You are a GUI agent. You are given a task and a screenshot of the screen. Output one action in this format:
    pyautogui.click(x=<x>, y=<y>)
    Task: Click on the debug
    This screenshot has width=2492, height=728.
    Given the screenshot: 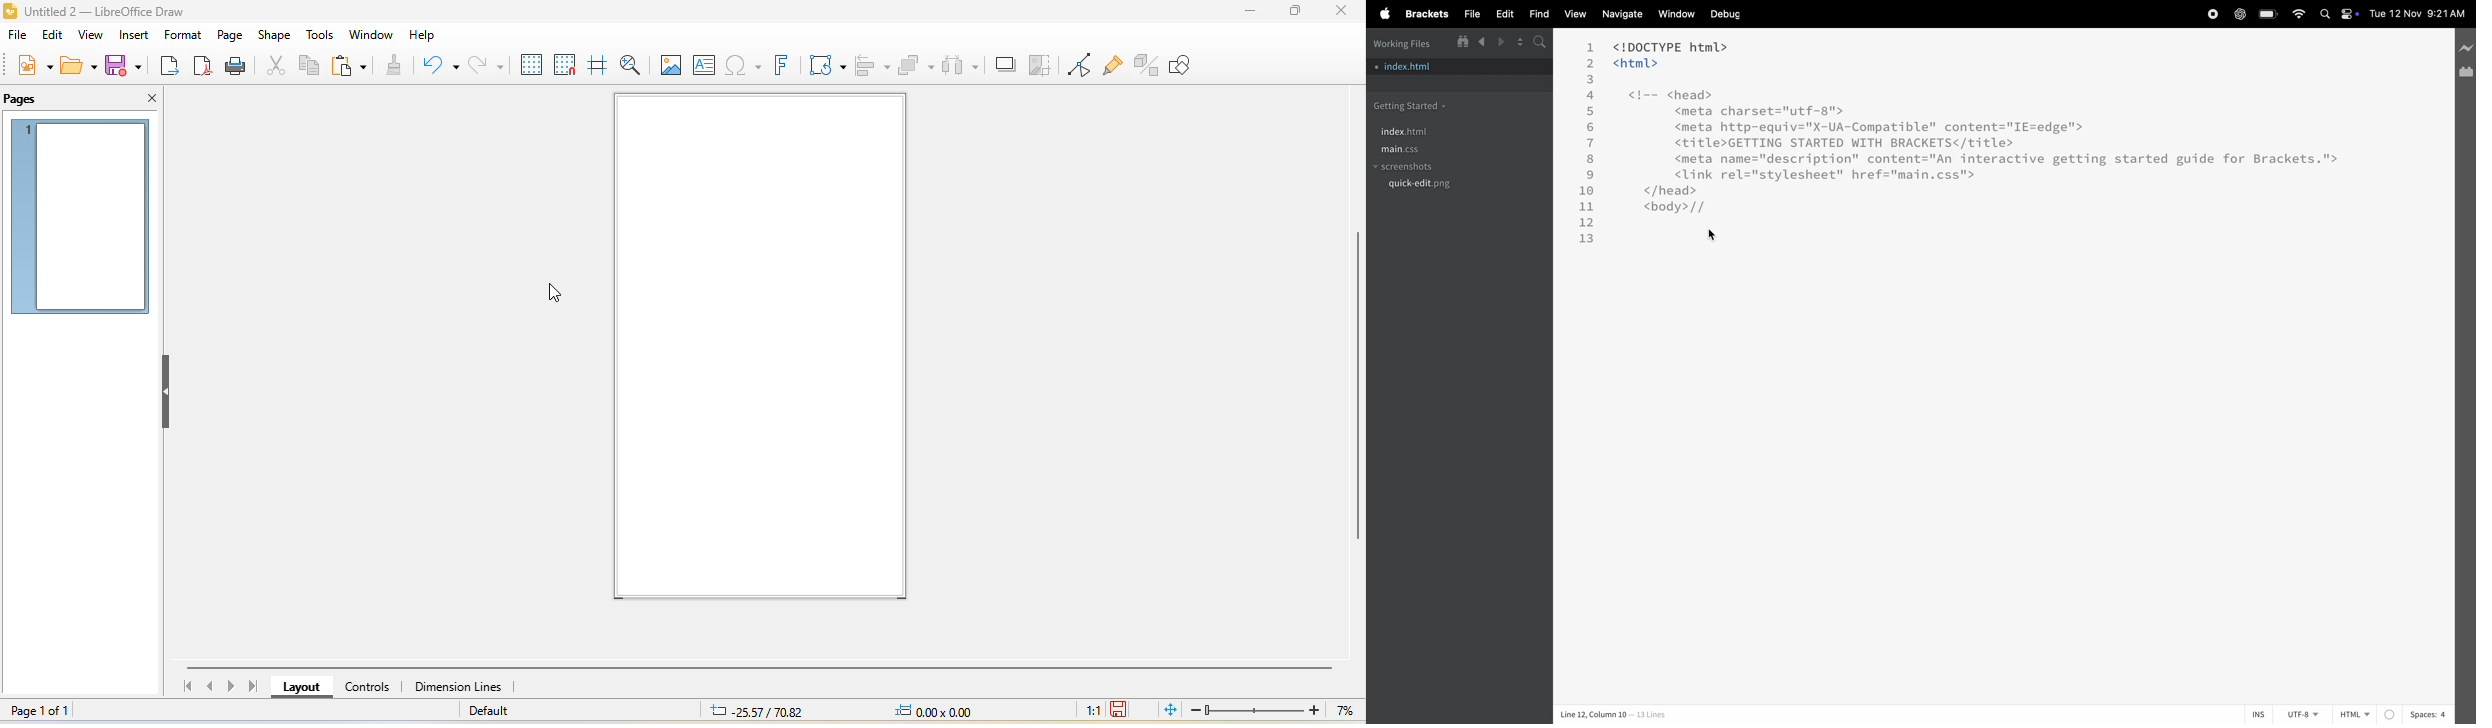 What is the action you would take?
    pyautogui.click(x=1731, y=12)
    